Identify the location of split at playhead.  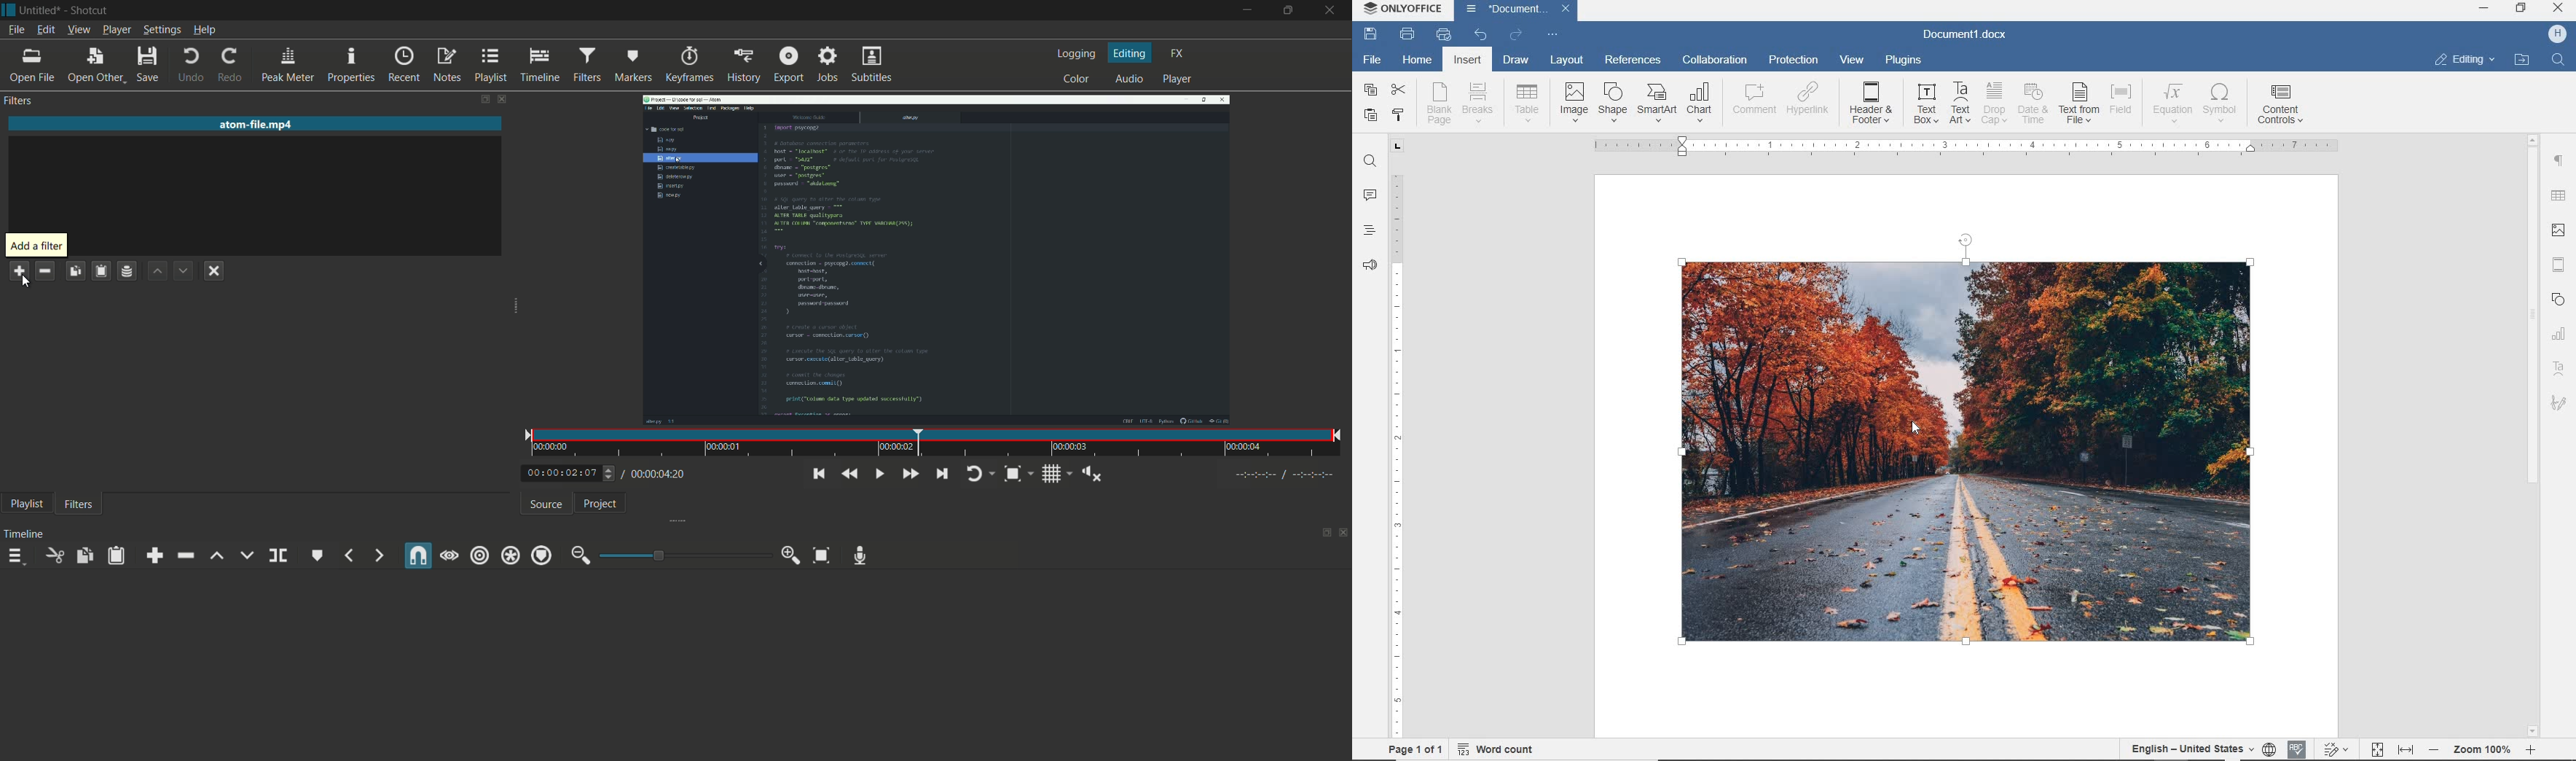
(278, 556).